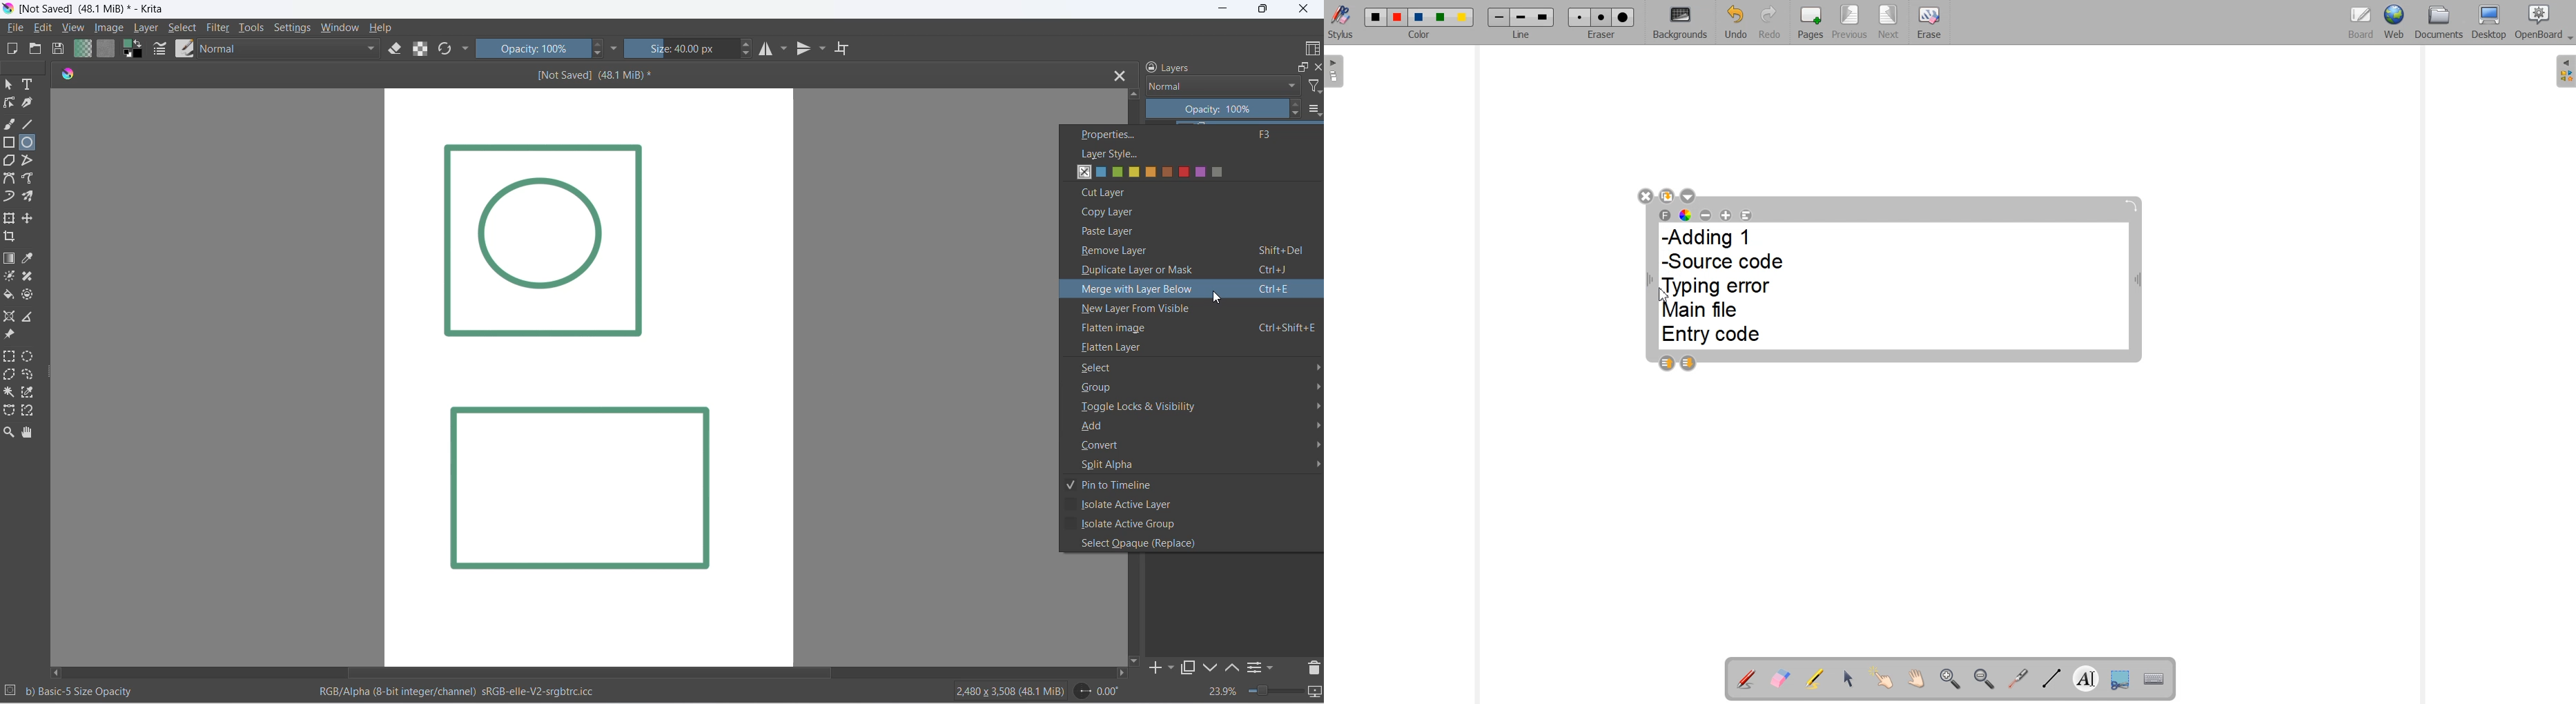 The image size is (2576, 728). Describe the element at coordinates (1186, 214) in the screenshot. I see `copy layer` at that location.